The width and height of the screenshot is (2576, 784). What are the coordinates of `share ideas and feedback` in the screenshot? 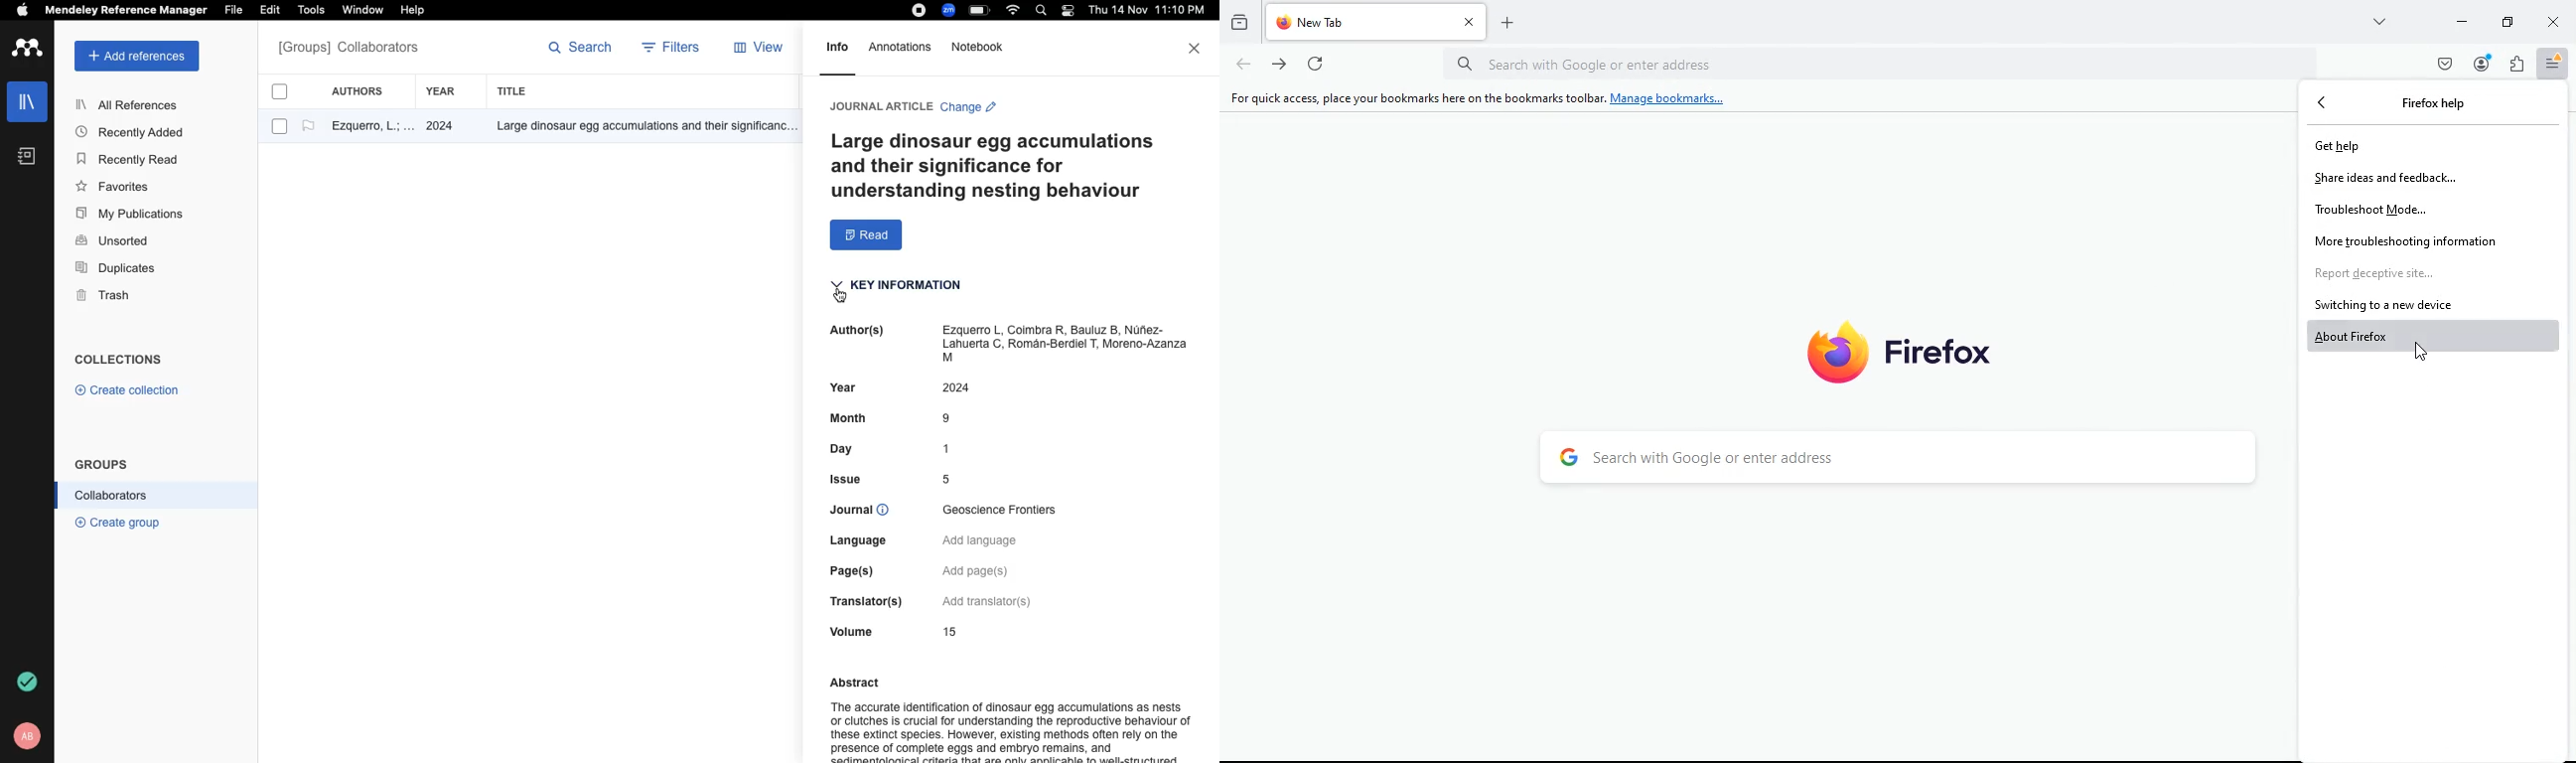 It's located at (2386, 178).